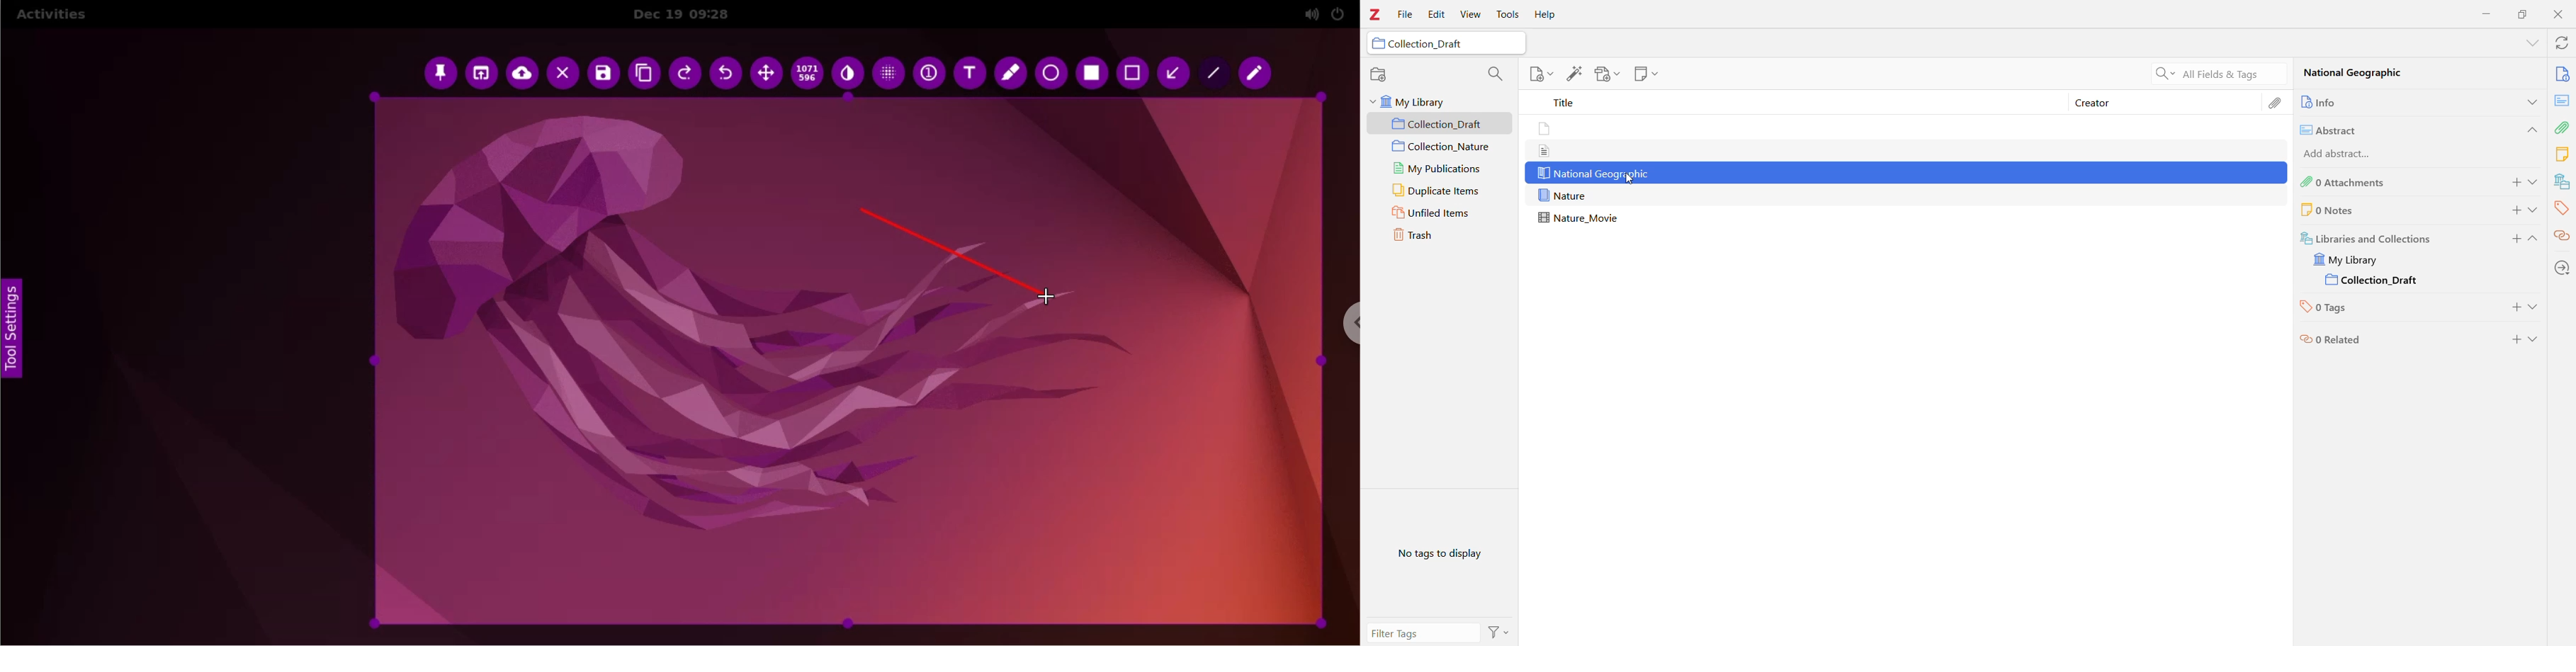  Describe the element at coordinates (2386, 309) in the screenshot. I see `0 Tags` at that location.